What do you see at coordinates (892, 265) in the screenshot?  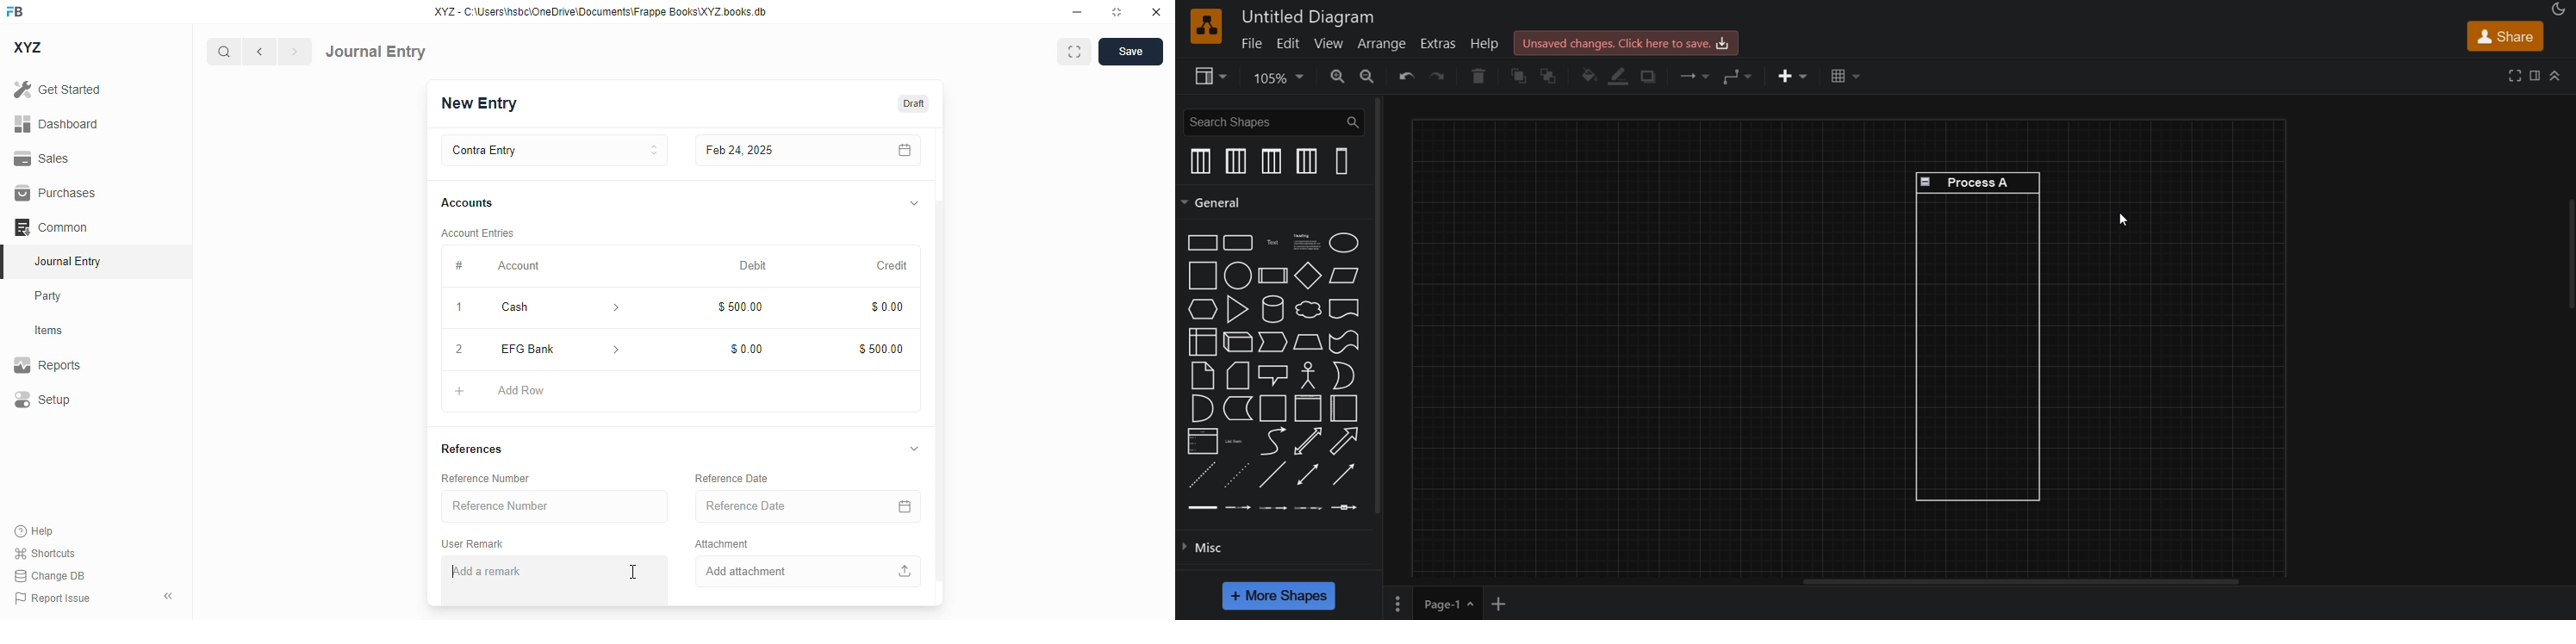 I see `credit` at bounding box center [892, 265].